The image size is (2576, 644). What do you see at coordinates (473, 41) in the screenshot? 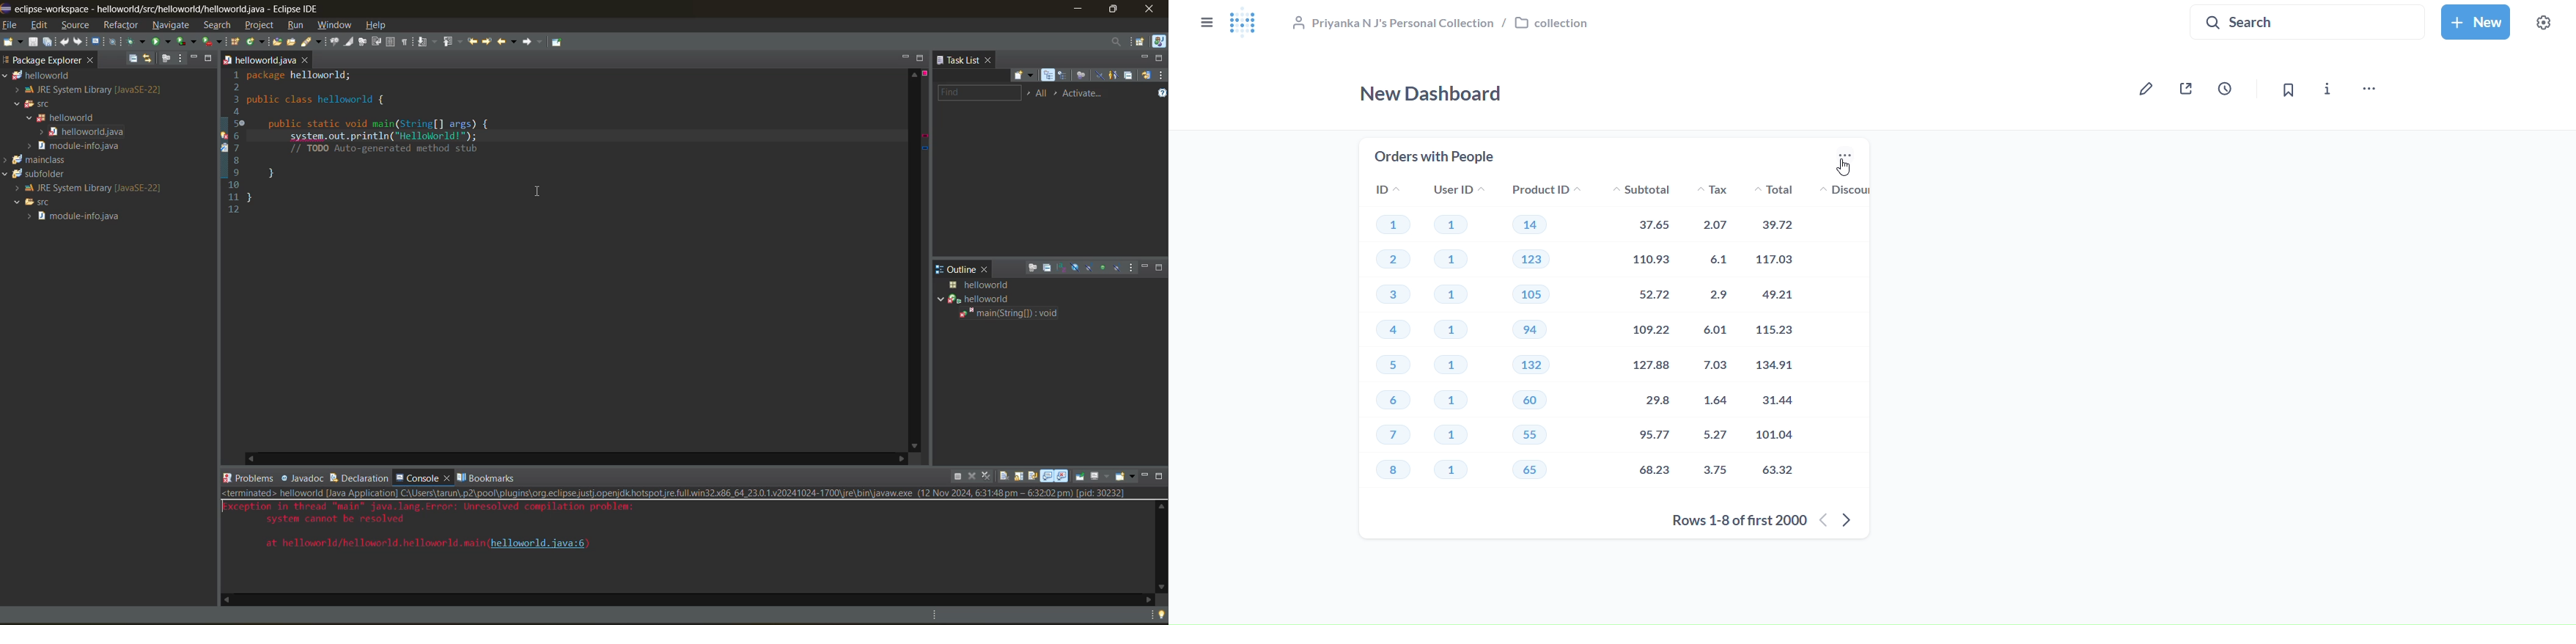
I see `previous edit location` at bounding box center [473, 41].